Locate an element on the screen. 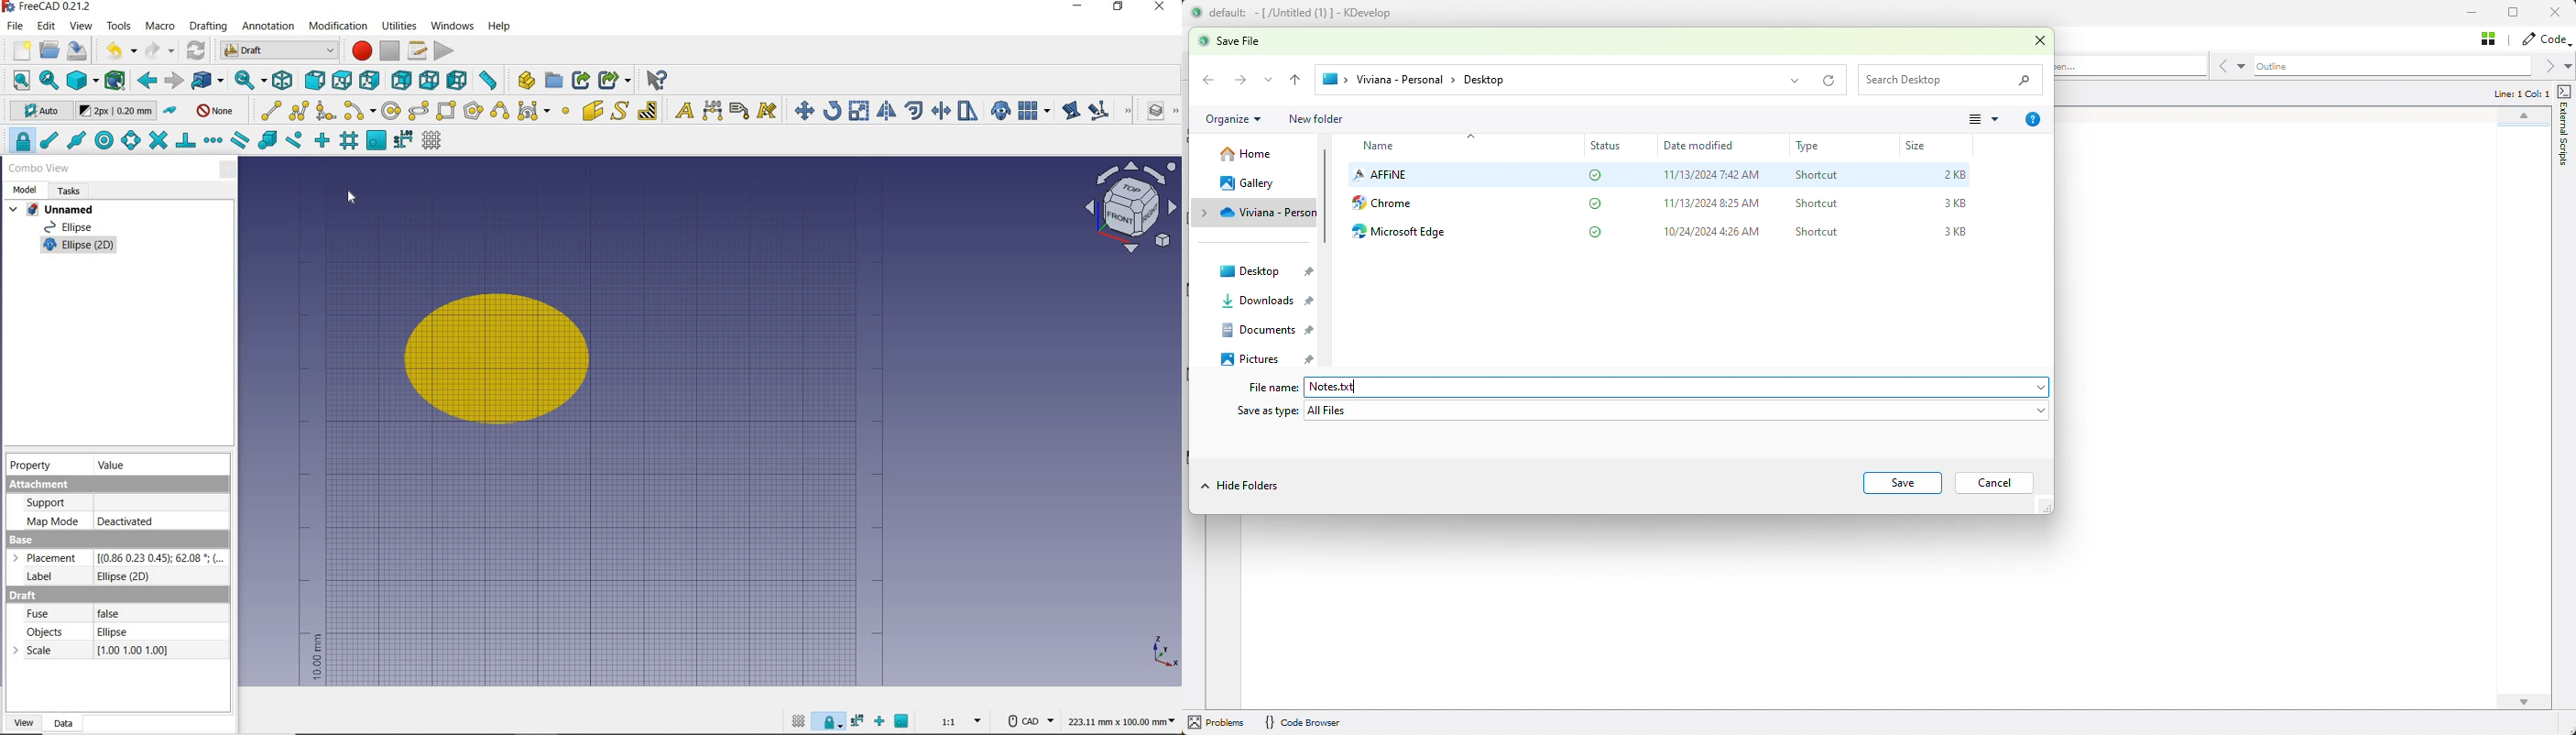  bezier tools is located at coordinates (535, 113).